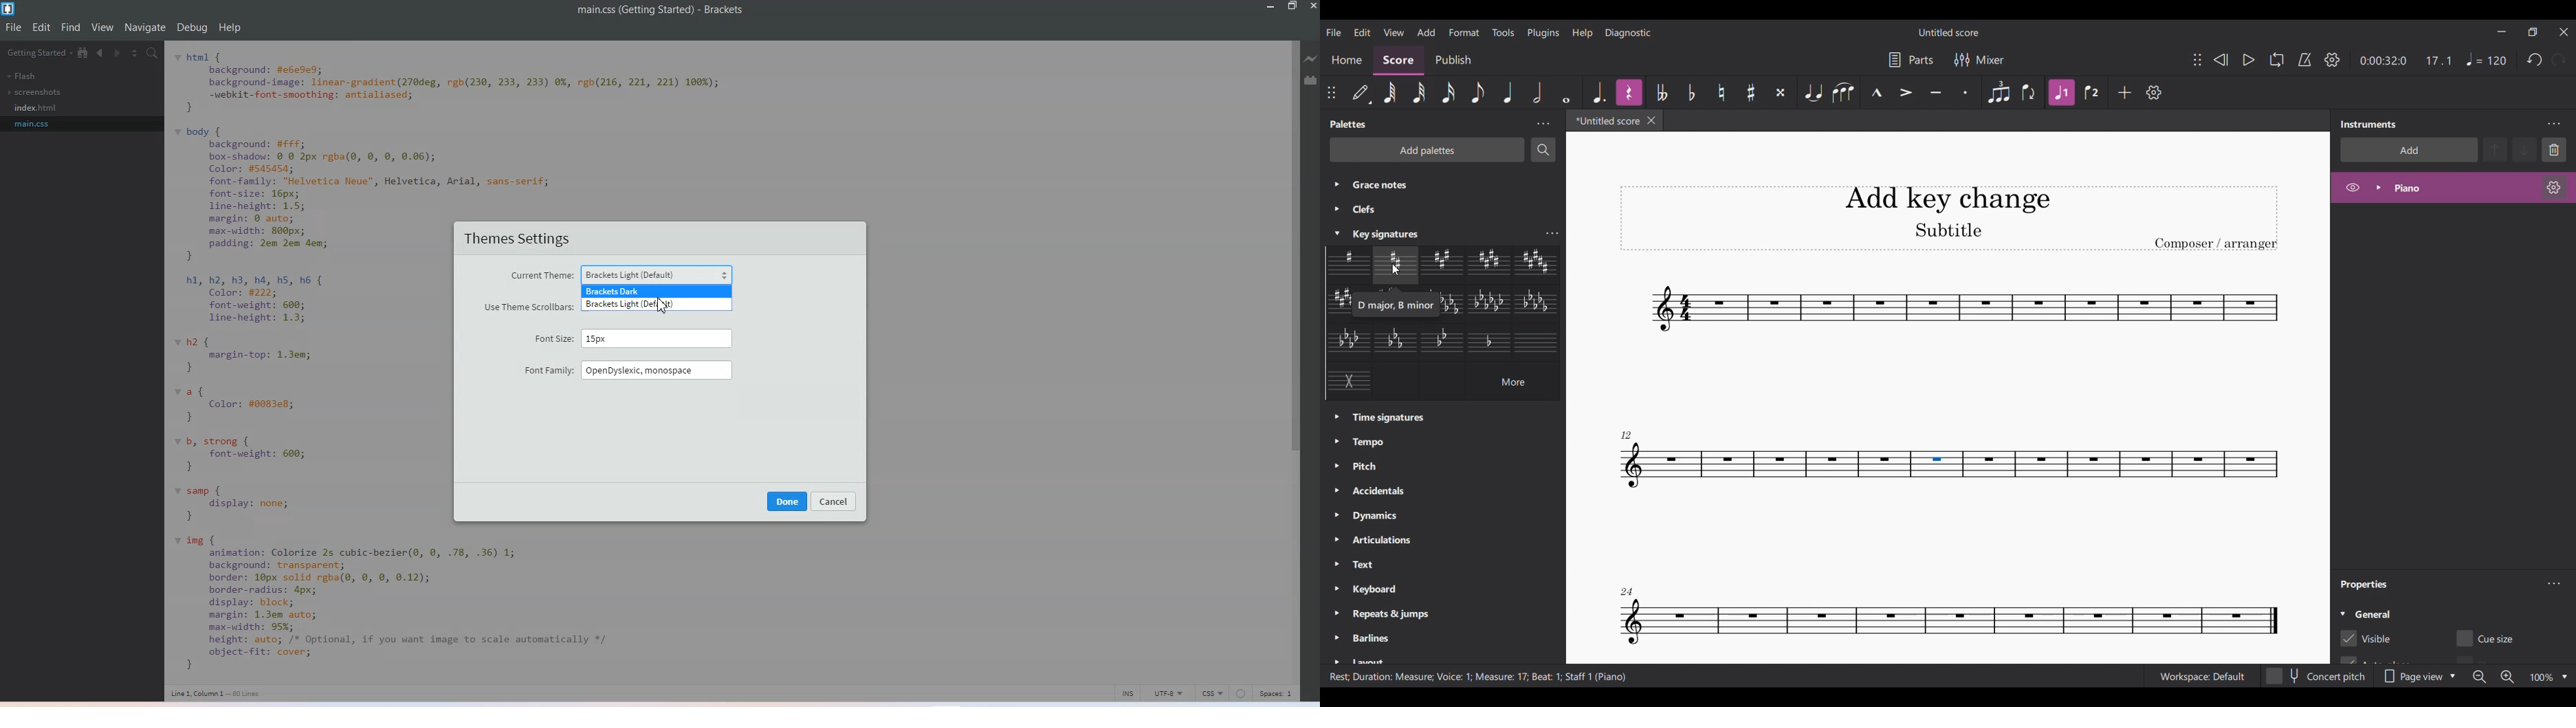 The width and height of the screenshot is (2576, 728). I want to click on Bracket light default, so click(655, 305).